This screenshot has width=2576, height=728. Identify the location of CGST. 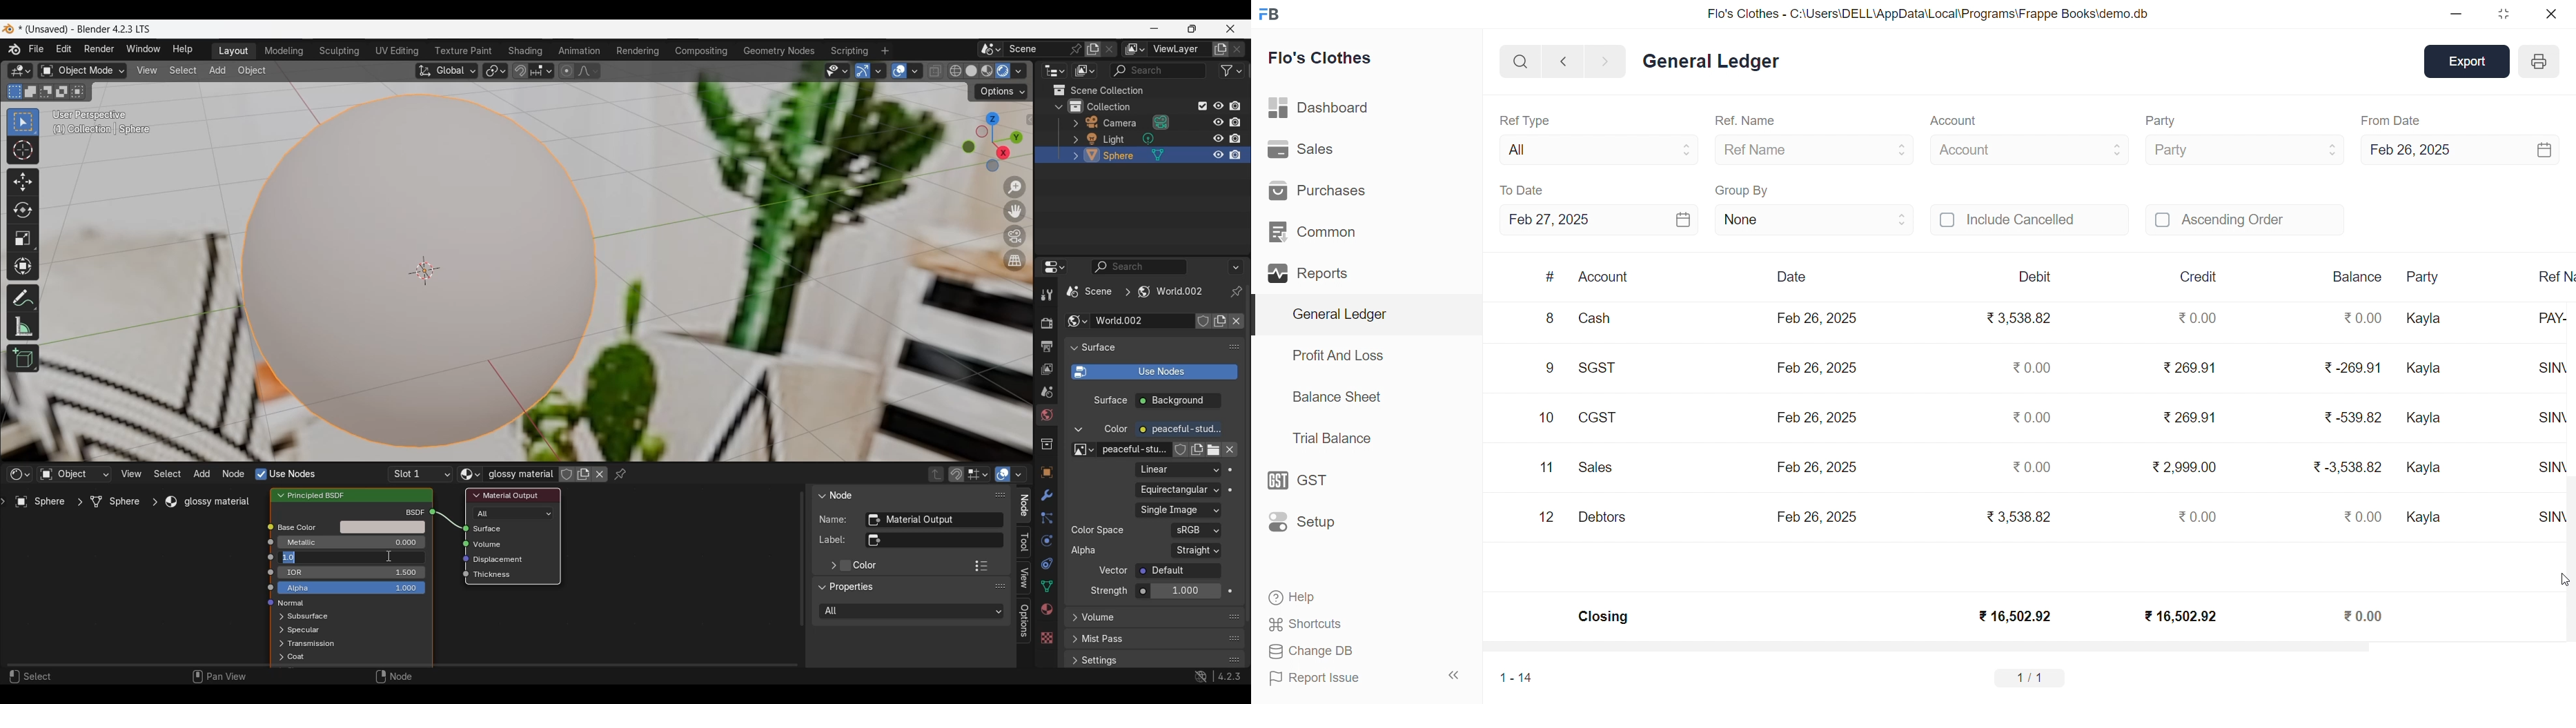
(1600, 420).